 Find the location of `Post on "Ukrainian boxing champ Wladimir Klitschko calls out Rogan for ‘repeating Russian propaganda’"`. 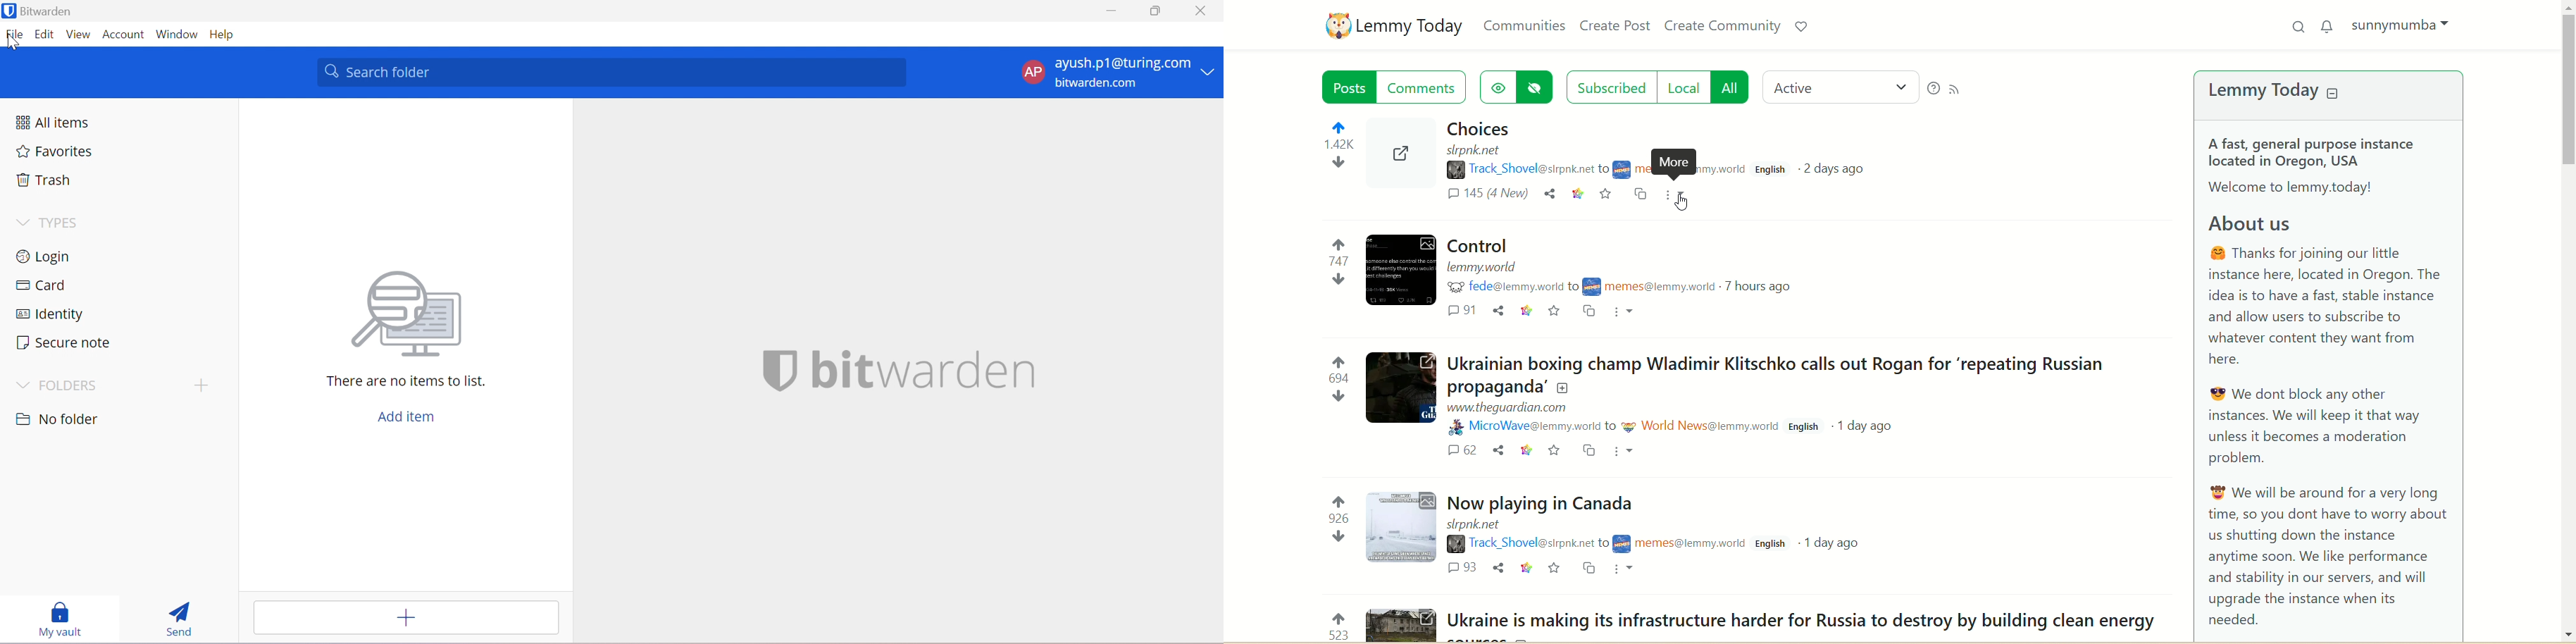

Post on "Ukrainian boxing champ Wladimir Klitschko calls out Rogan for ‘repeating Russian propaganda’" is located at coordinates (1784, 372).